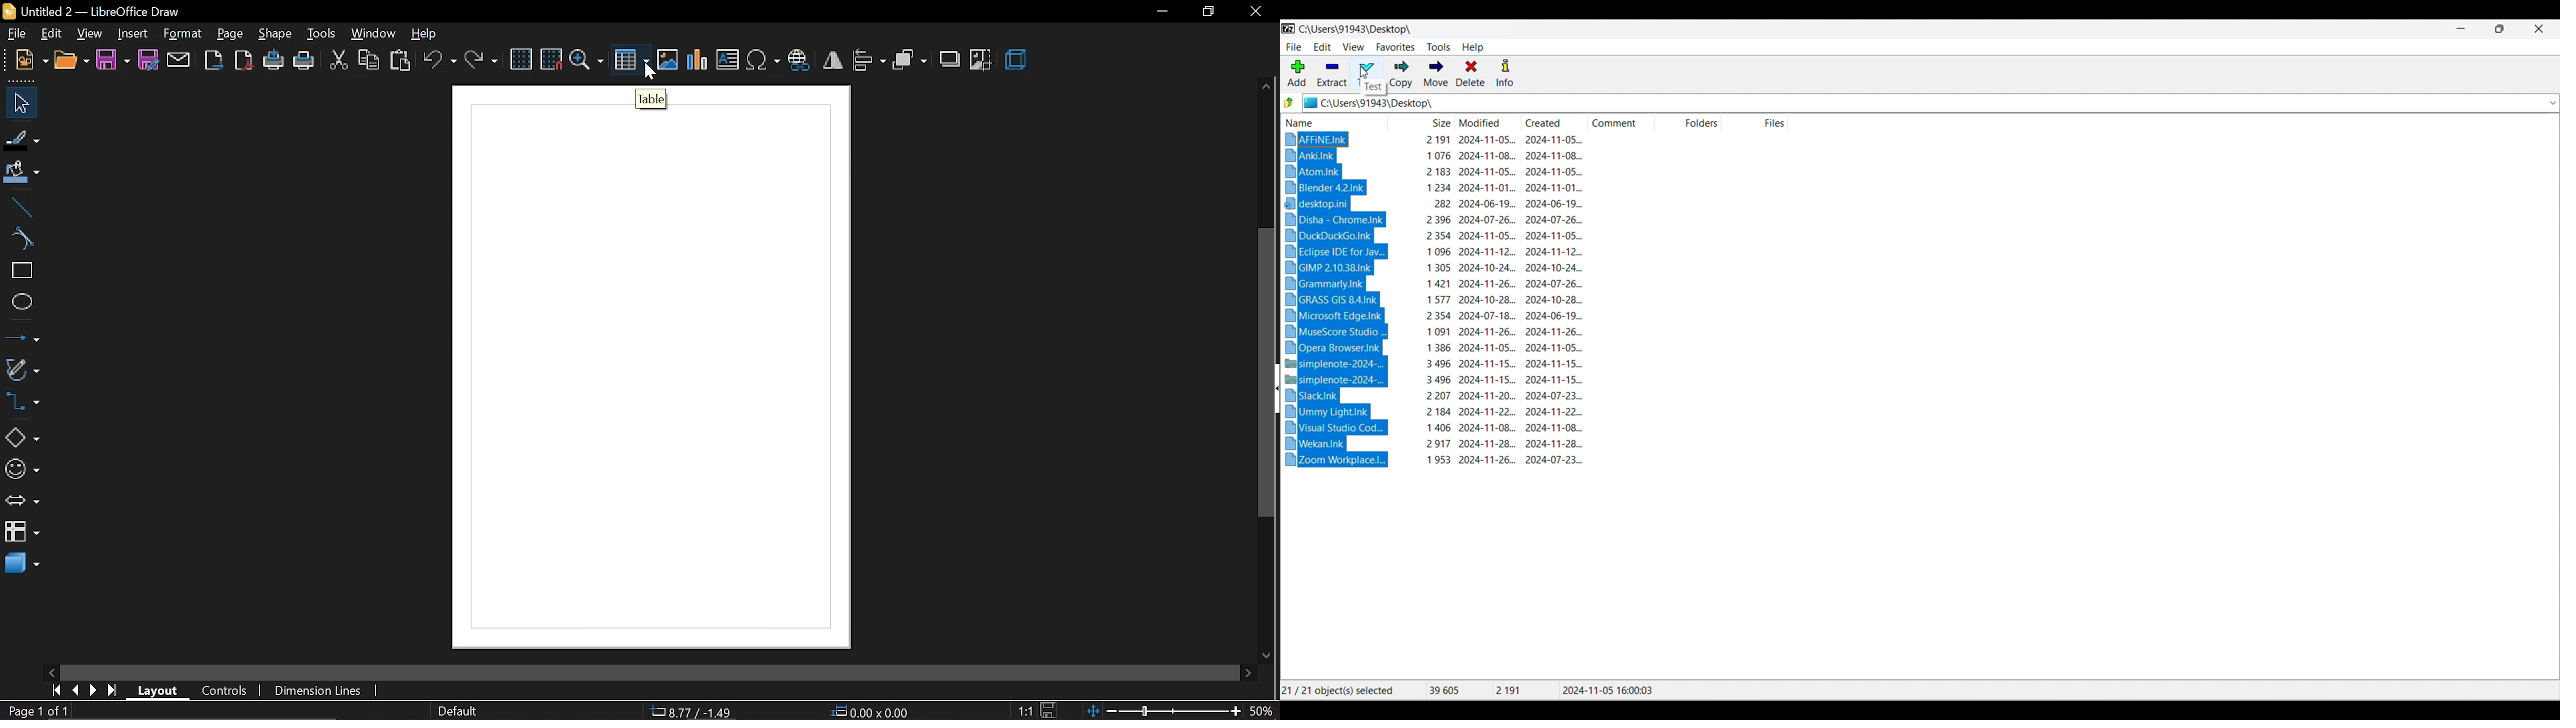 Image resolution: width=2576 pixels, height=728 pixels. I want to click on lines and arrows, so click(24, 340).